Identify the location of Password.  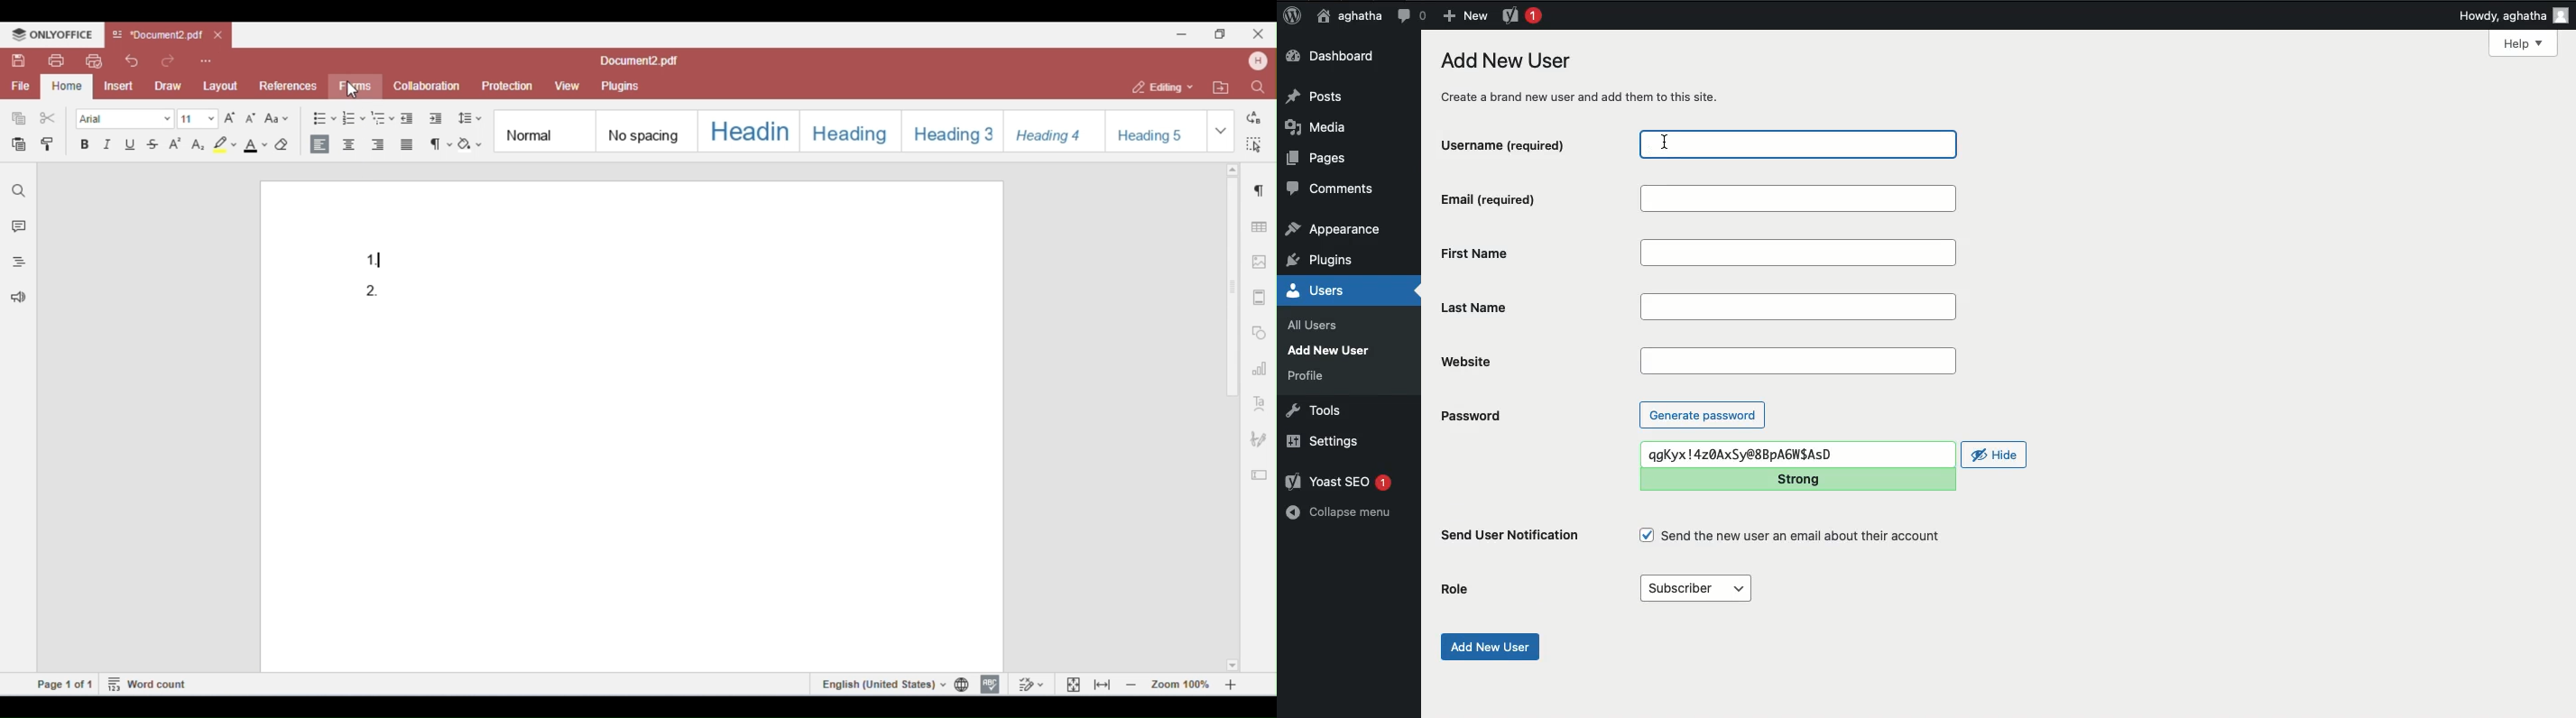
(1470, 416).